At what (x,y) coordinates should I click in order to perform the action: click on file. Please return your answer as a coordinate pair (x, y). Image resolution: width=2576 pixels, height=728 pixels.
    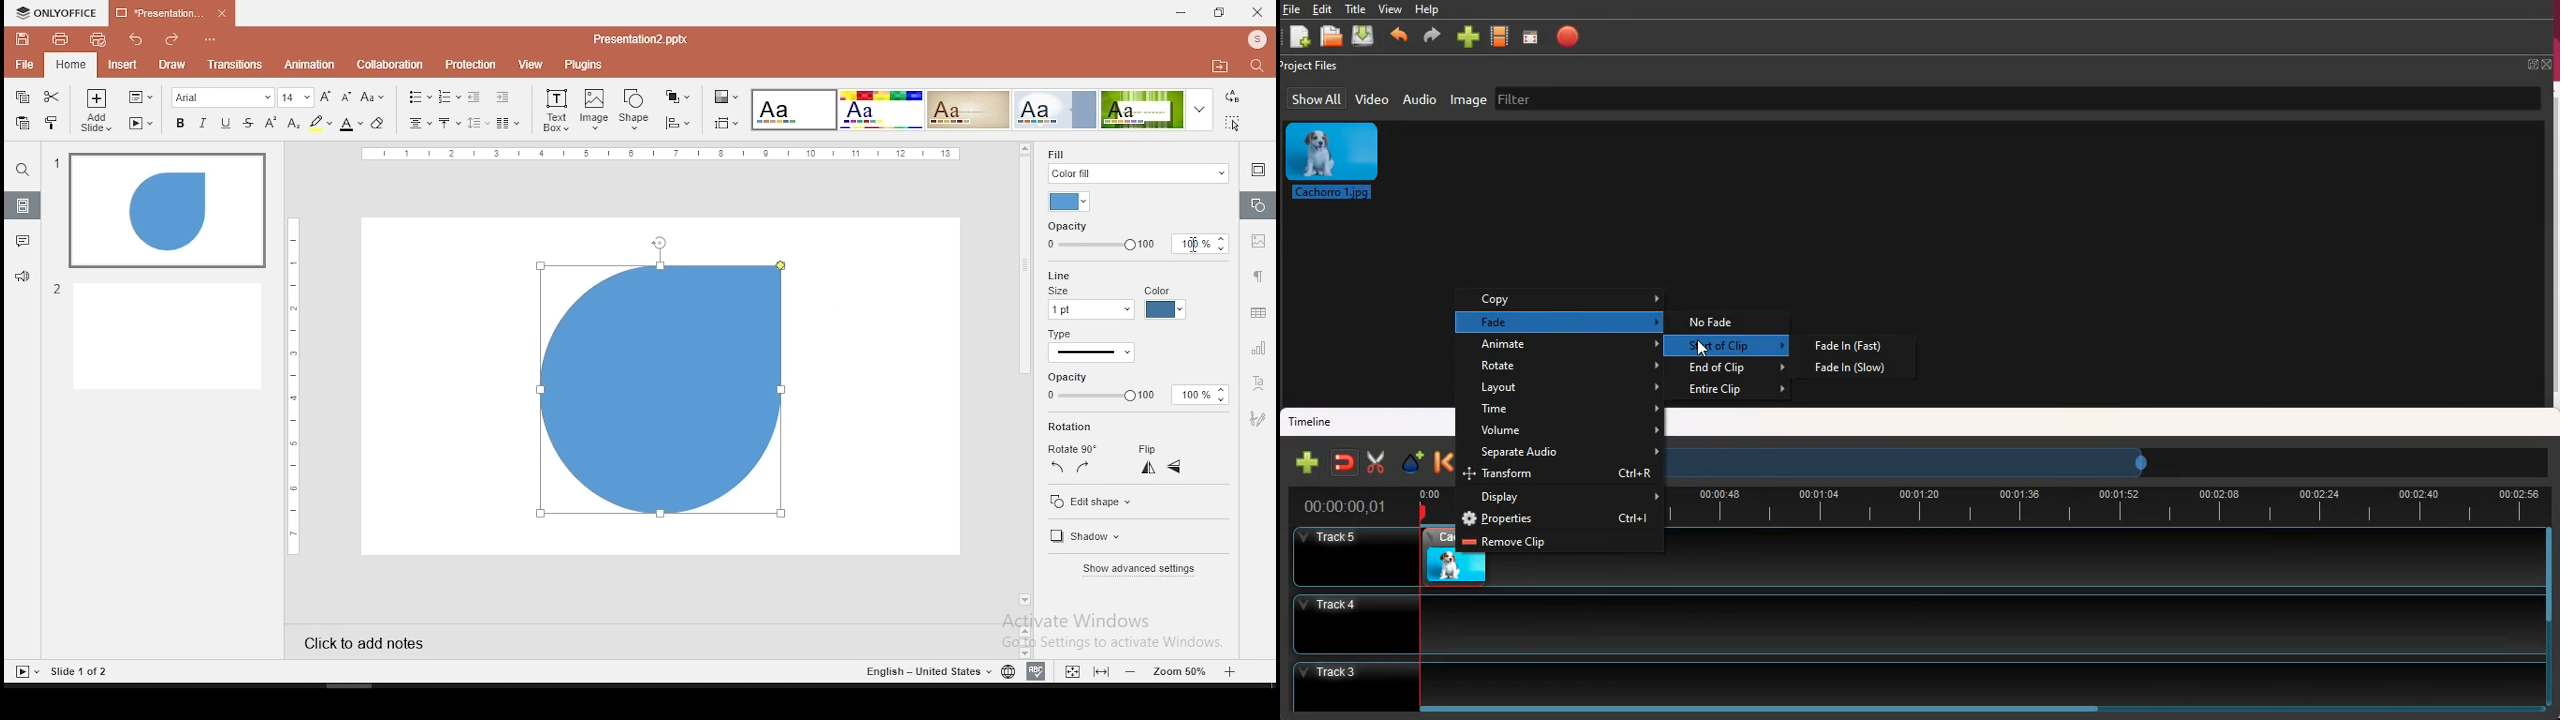
    Looking at the image, I should click on (1291, 8).